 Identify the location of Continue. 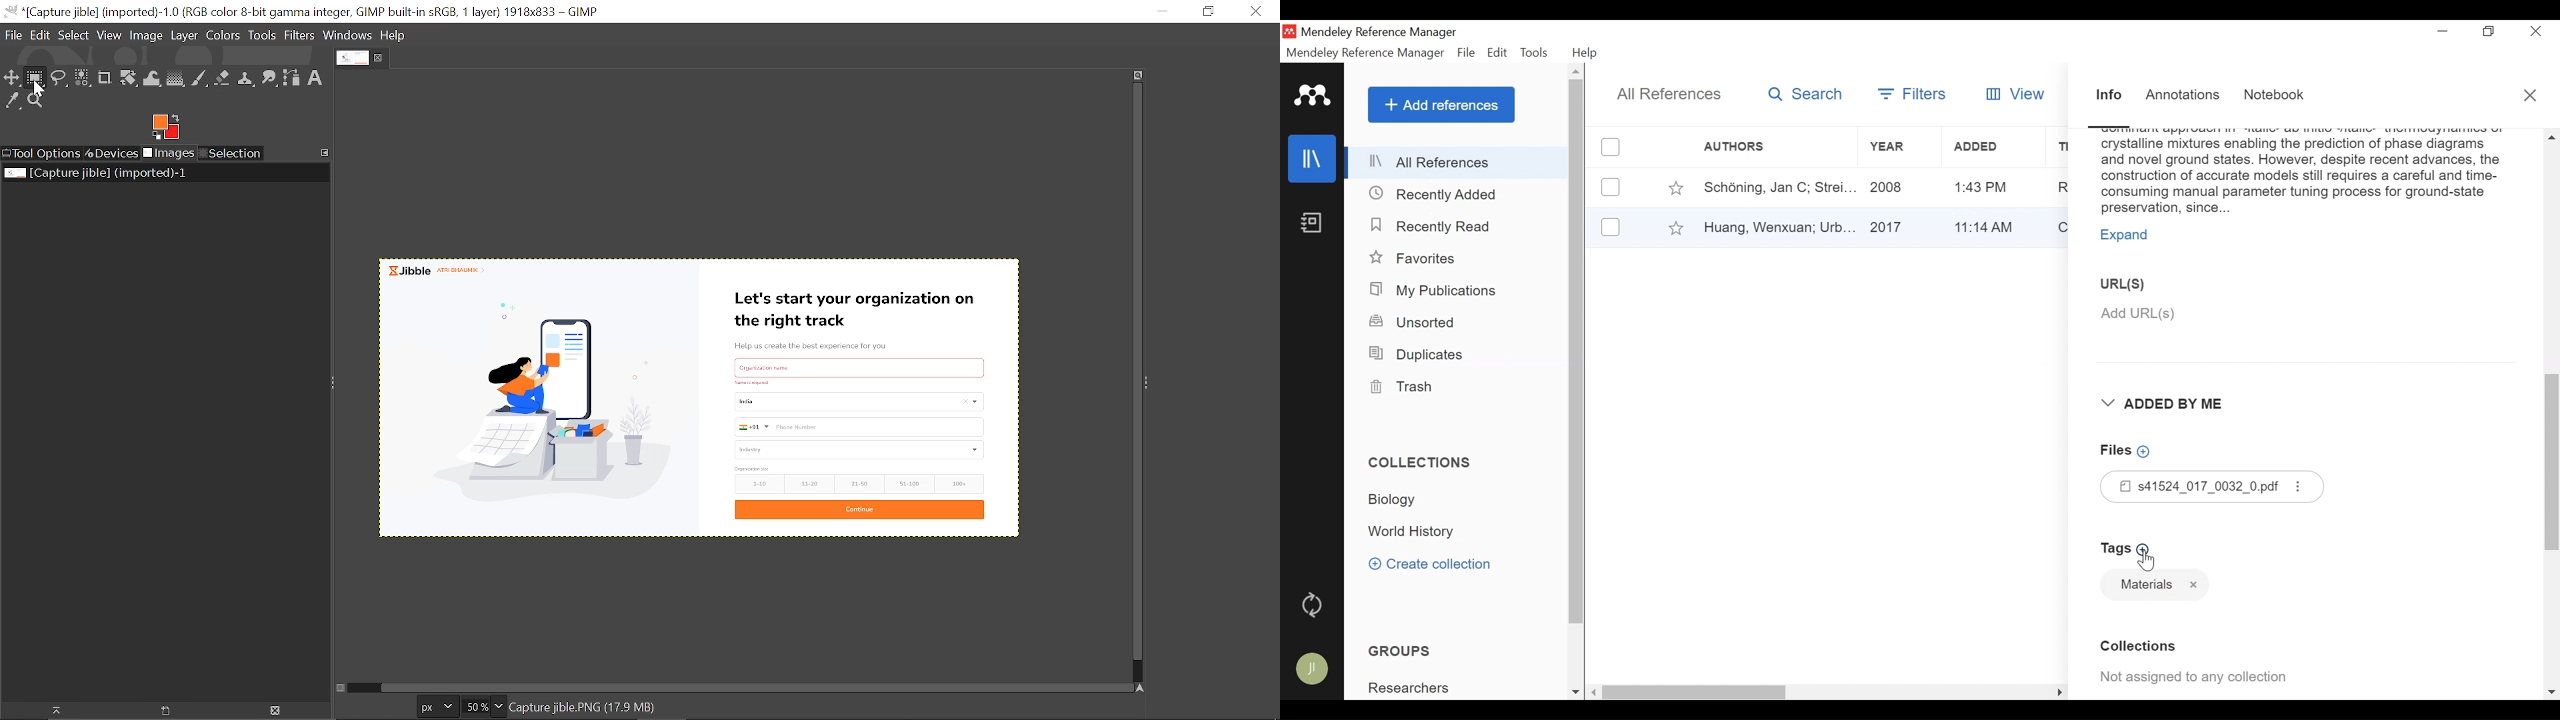
(860, 510).